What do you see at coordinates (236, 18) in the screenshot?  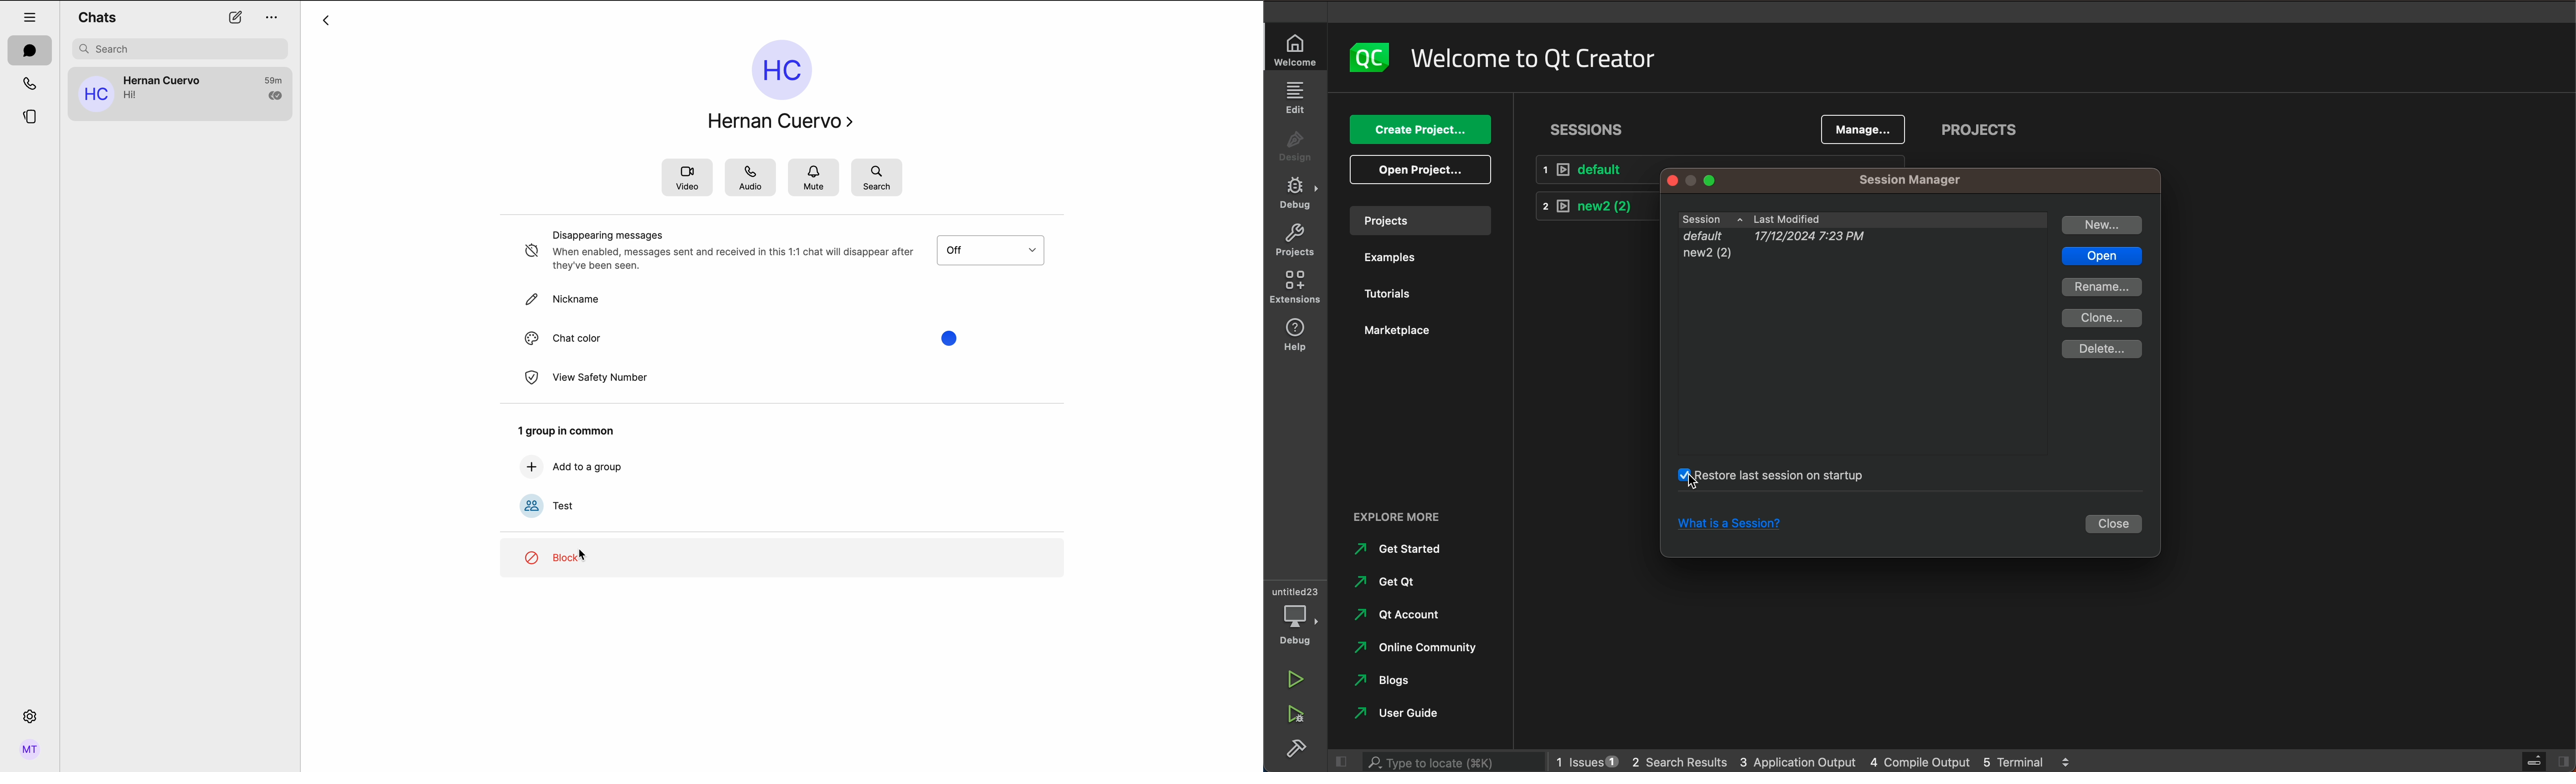 I see `new chat` at bounding box center [236, 18].